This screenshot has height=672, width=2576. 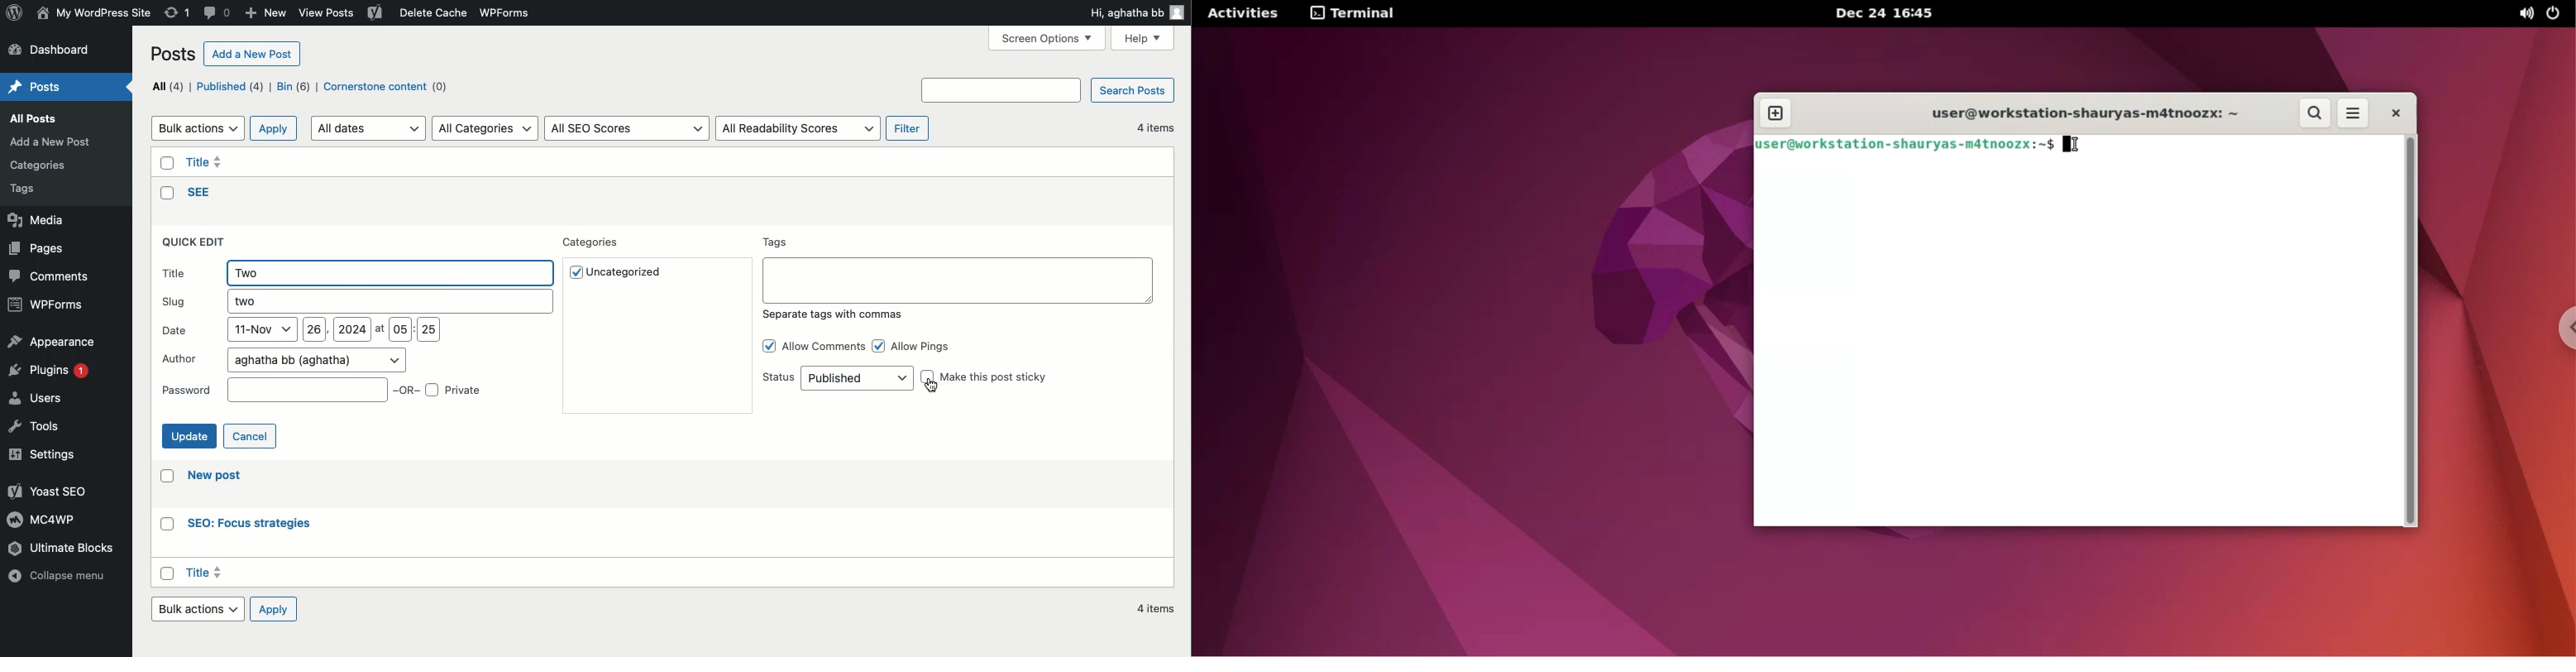 What do you see at coordinates (595, 243) in the screenshot?
I see `Categories` at bounding box center [595, 243].